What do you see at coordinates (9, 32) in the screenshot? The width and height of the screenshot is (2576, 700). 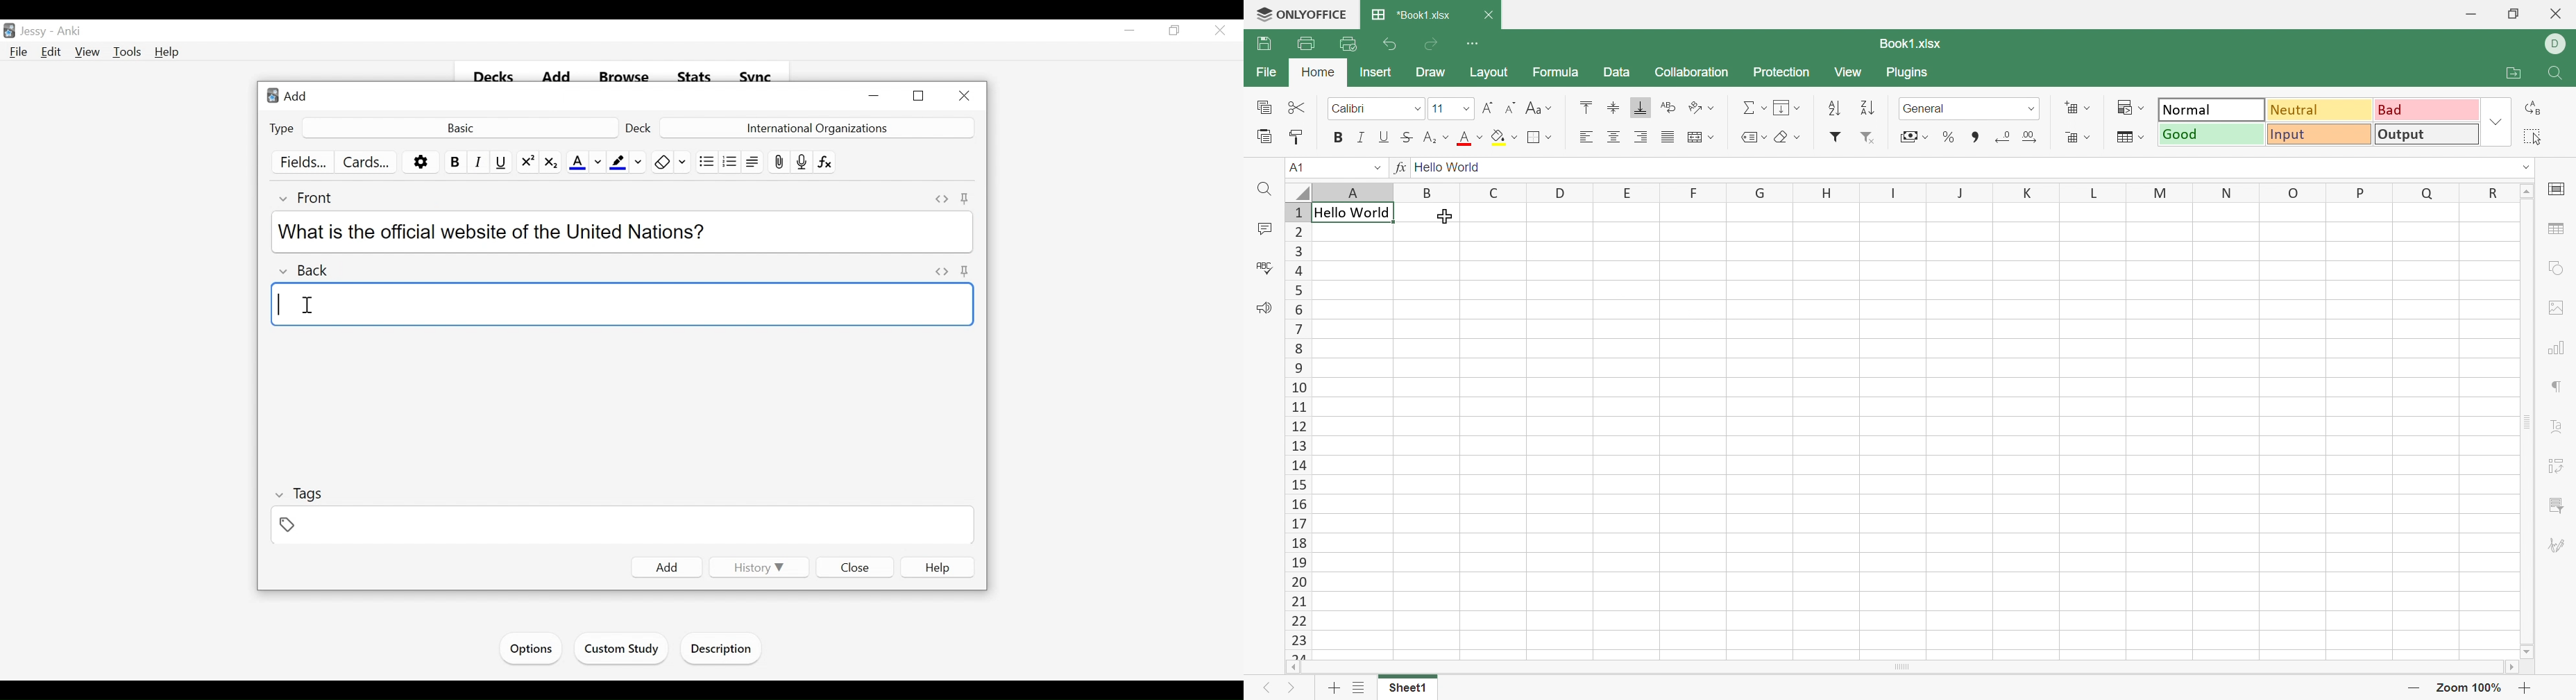 I see `Anki Desktop icon` at bounding box center [9, 32].